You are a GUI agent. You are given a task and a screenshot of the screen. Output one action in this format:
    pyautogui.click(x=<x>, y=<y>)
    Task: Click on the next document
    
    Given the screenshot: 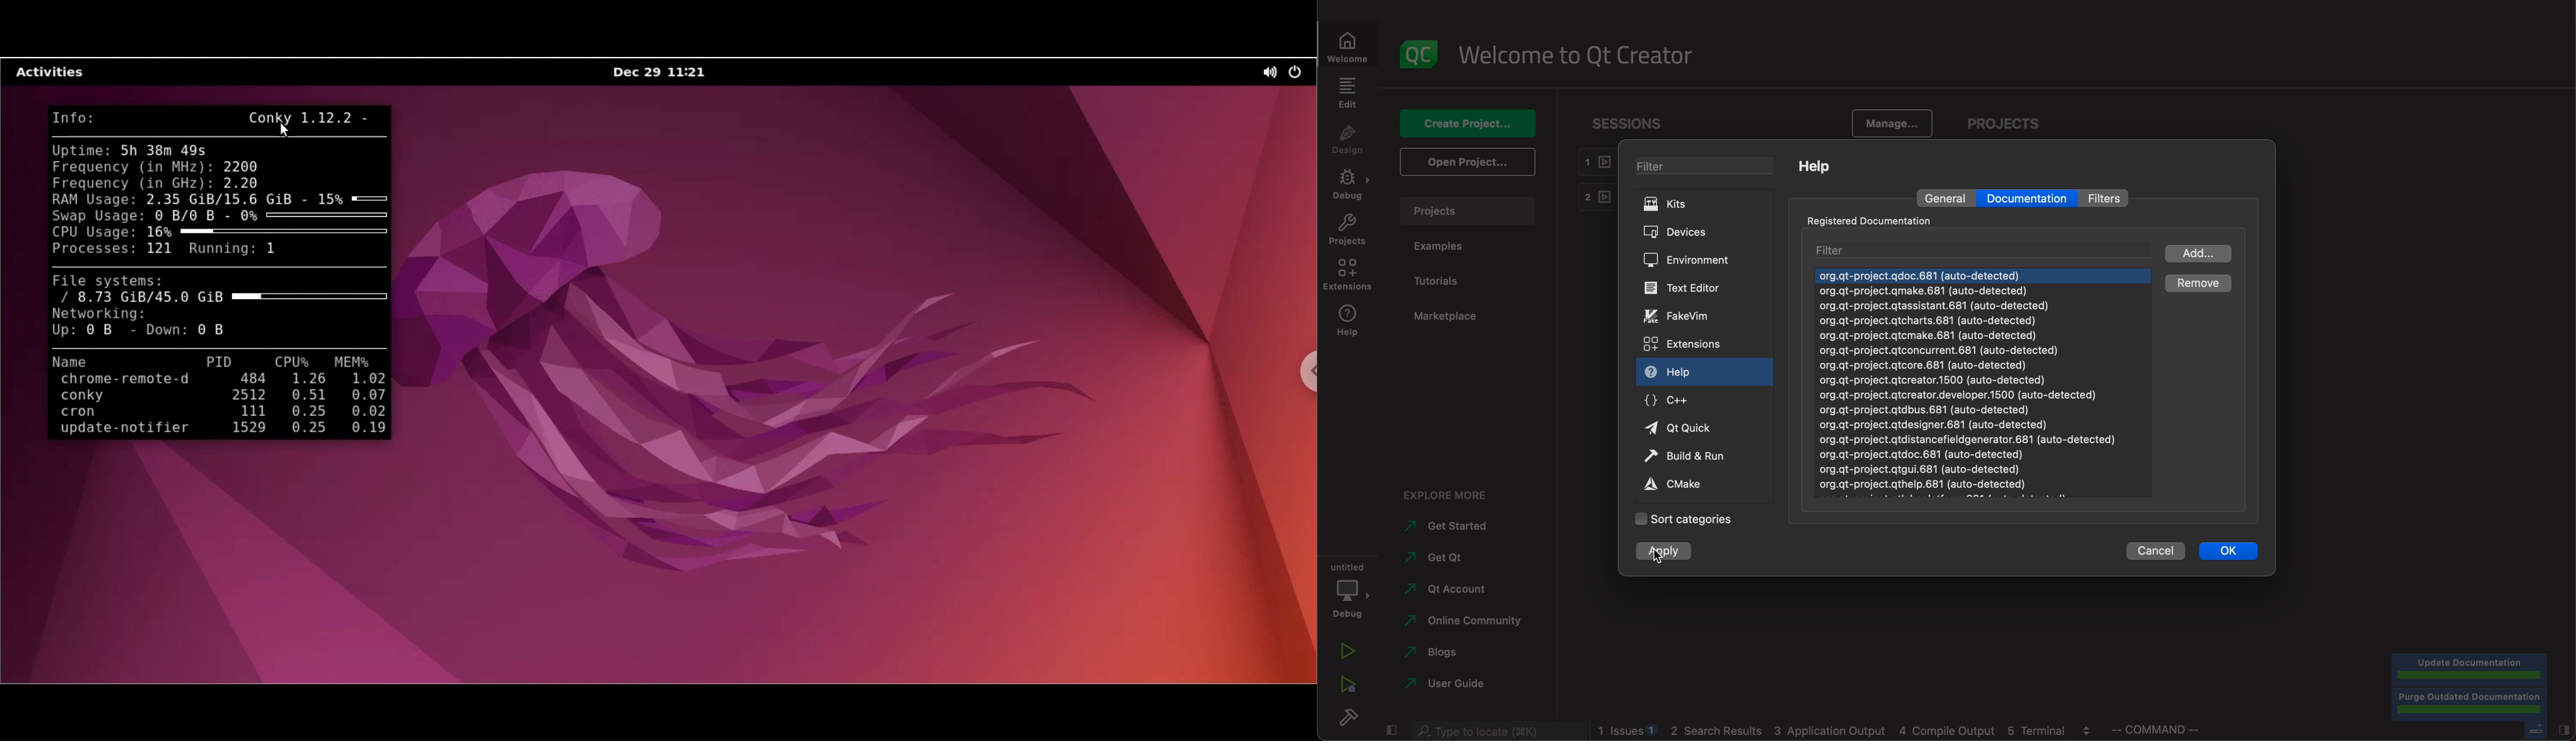 What is the action you would take?
    pyautogui.click(x=1985, y=277)
    